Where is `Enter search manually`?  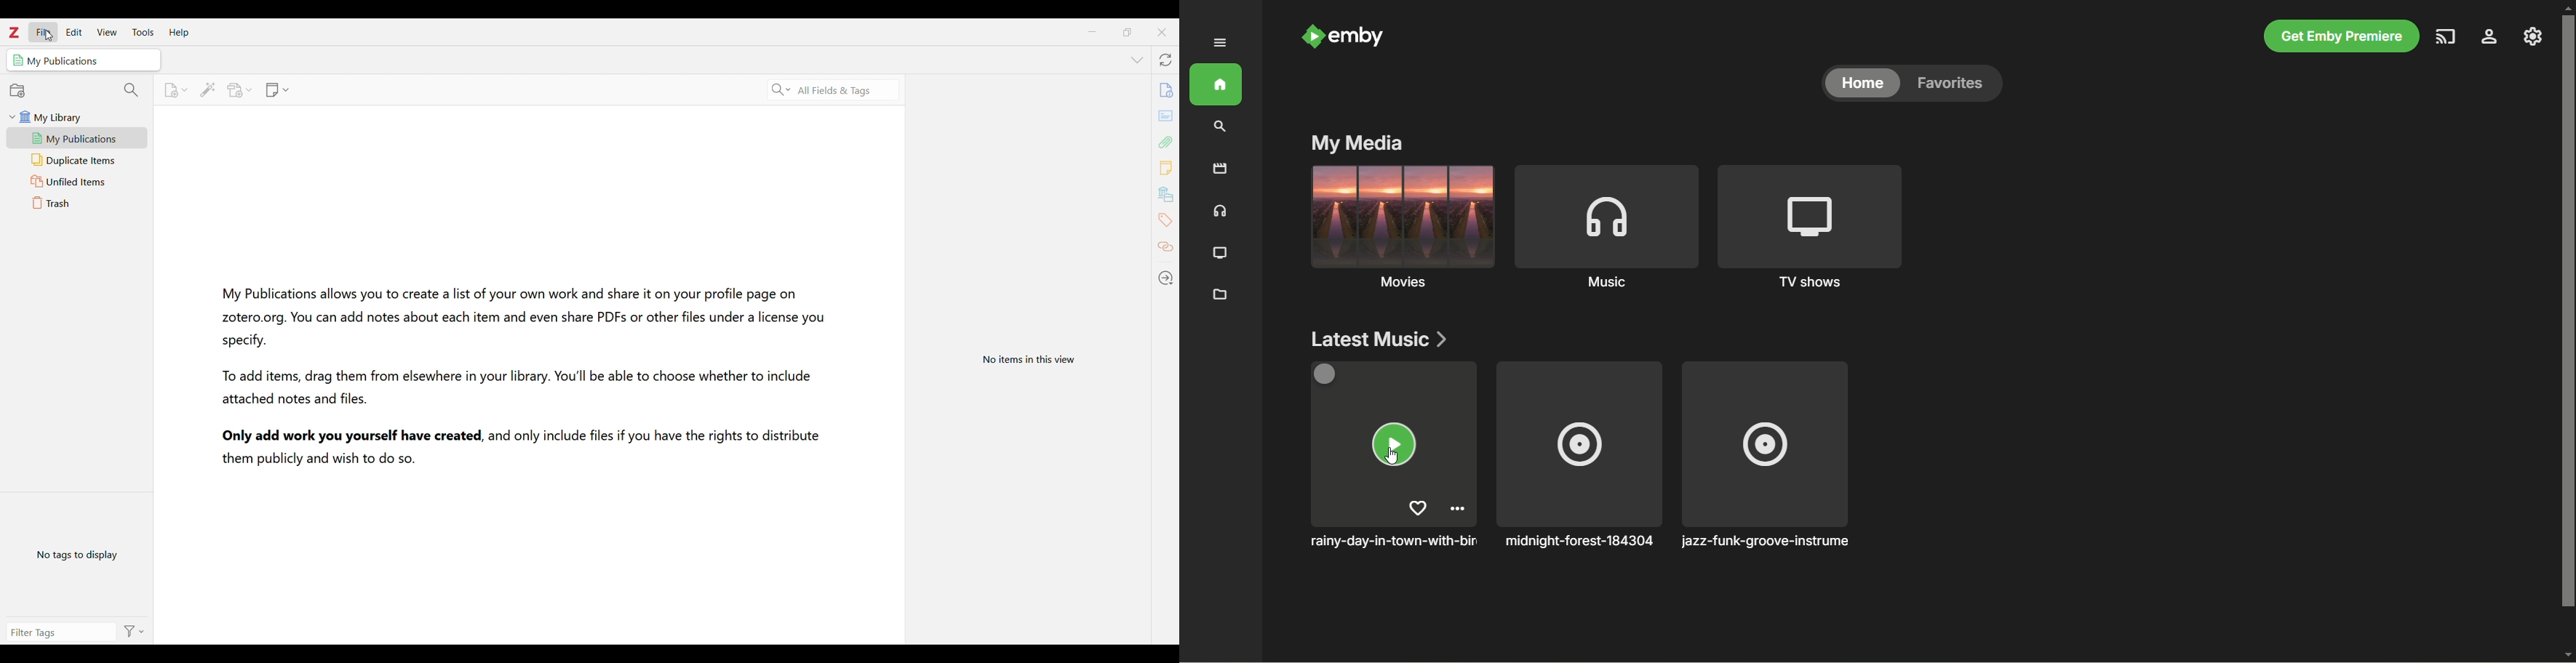 Enter search manually is located at coordinates (58, 630).